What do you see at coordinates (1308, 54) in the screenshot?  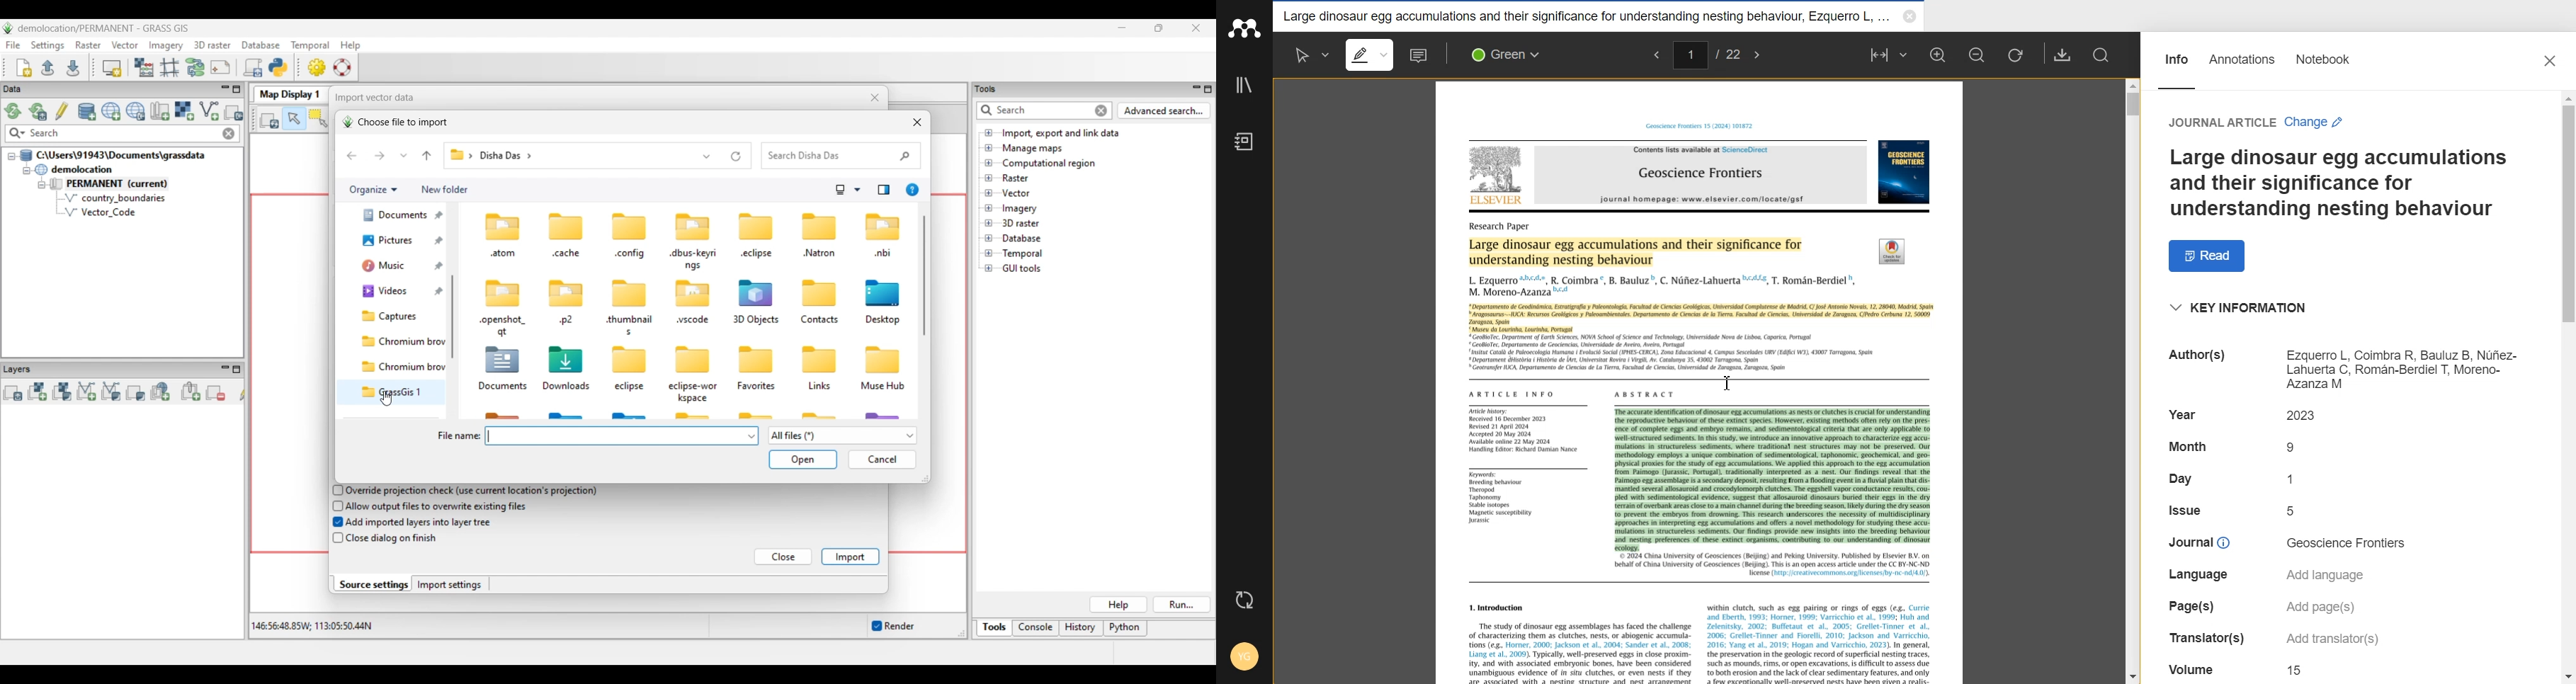 I see `Select text` at bounding box center [1308, 54].